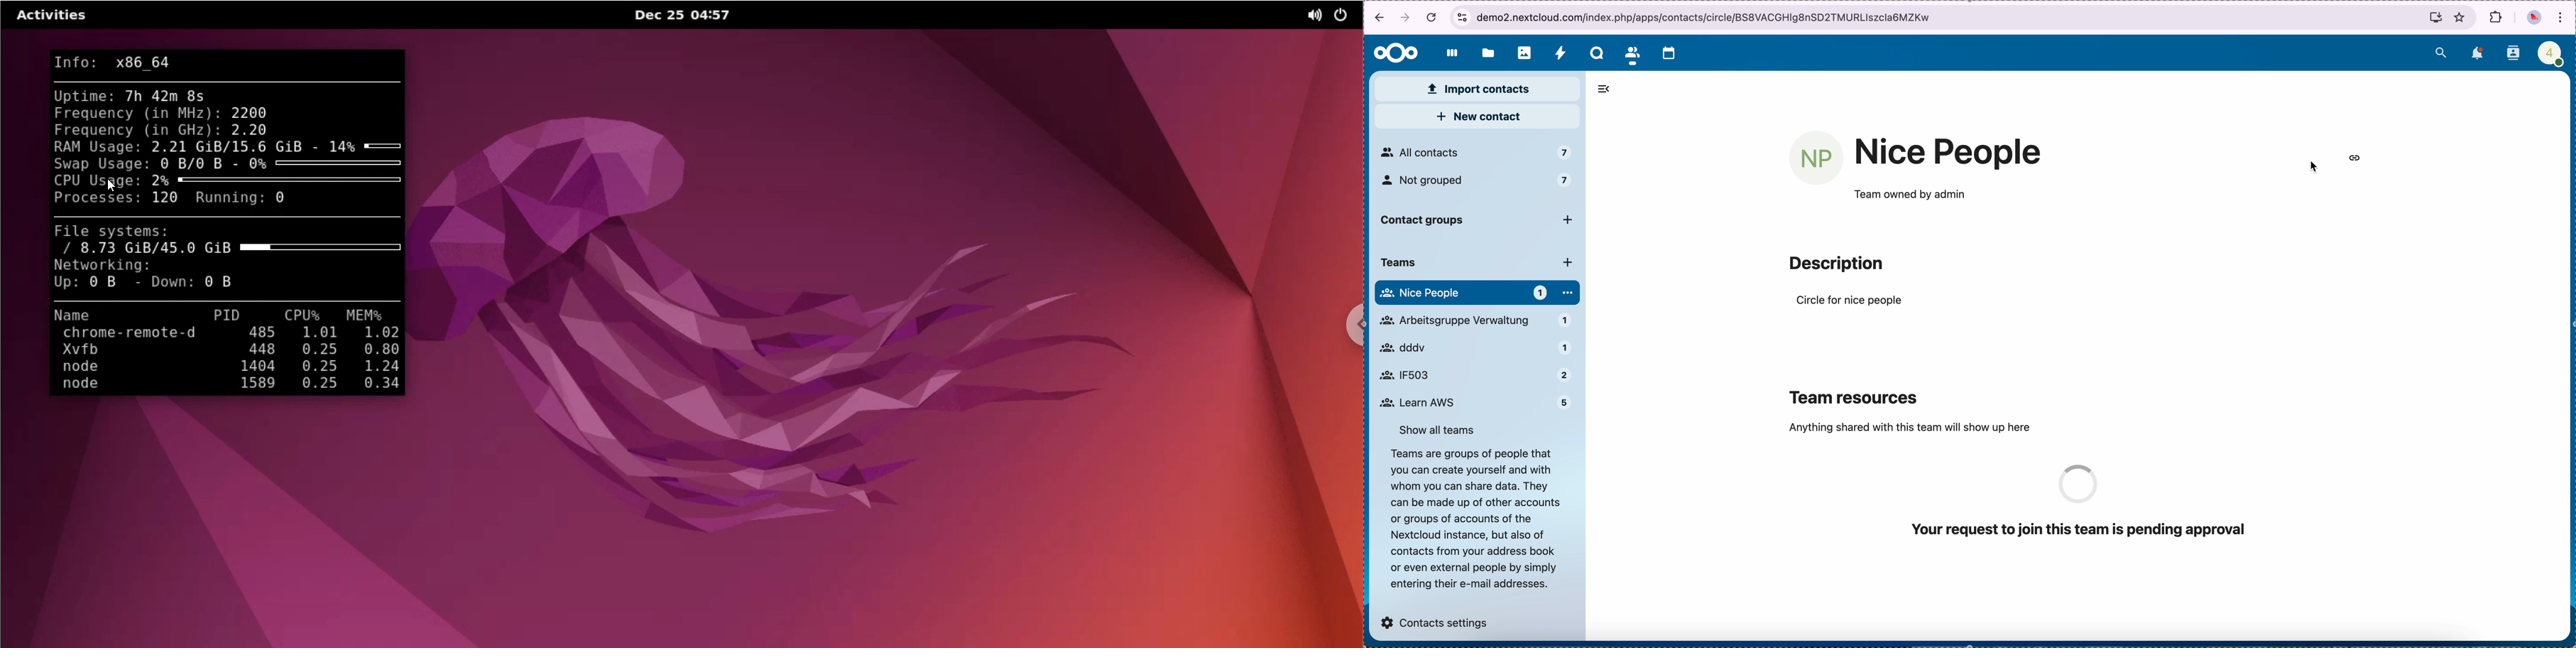 This screenshot has height=672, width=2576. Describe the element at coordinates (1471, 347) in the screenshot. I see `IF503` at that location.